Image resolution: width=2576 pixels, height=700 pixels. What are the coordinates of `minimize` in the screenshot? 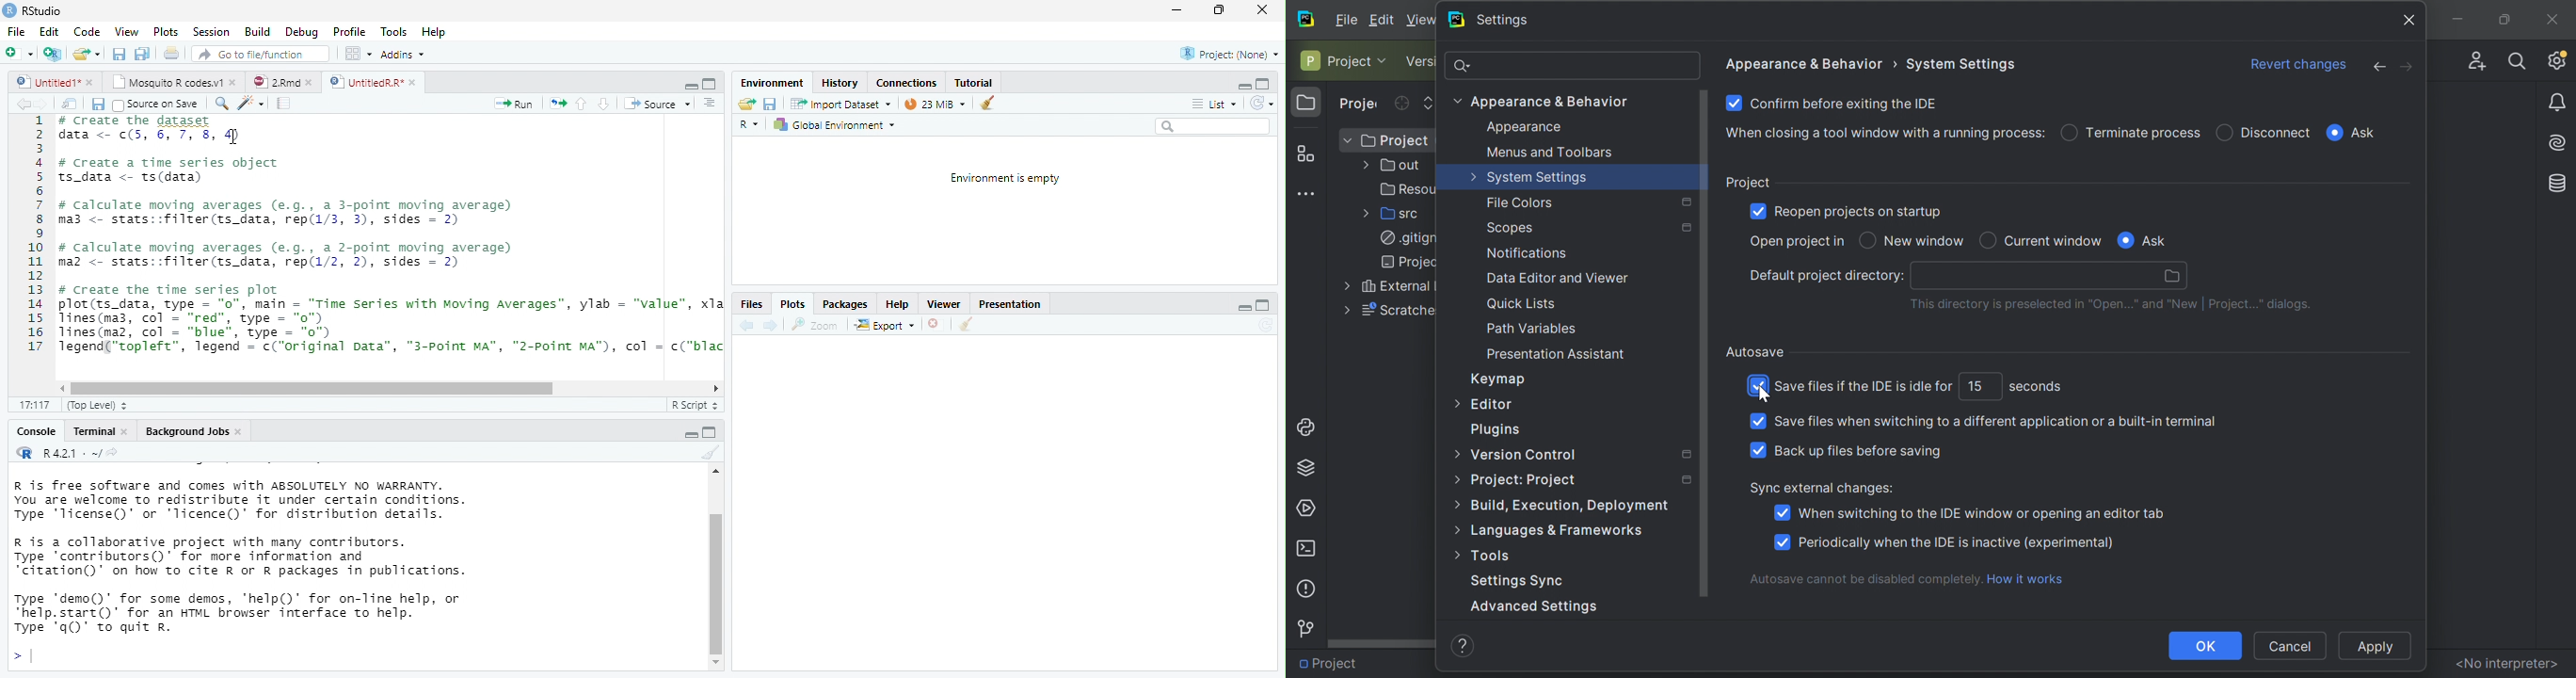 It's located at (1241, 88).